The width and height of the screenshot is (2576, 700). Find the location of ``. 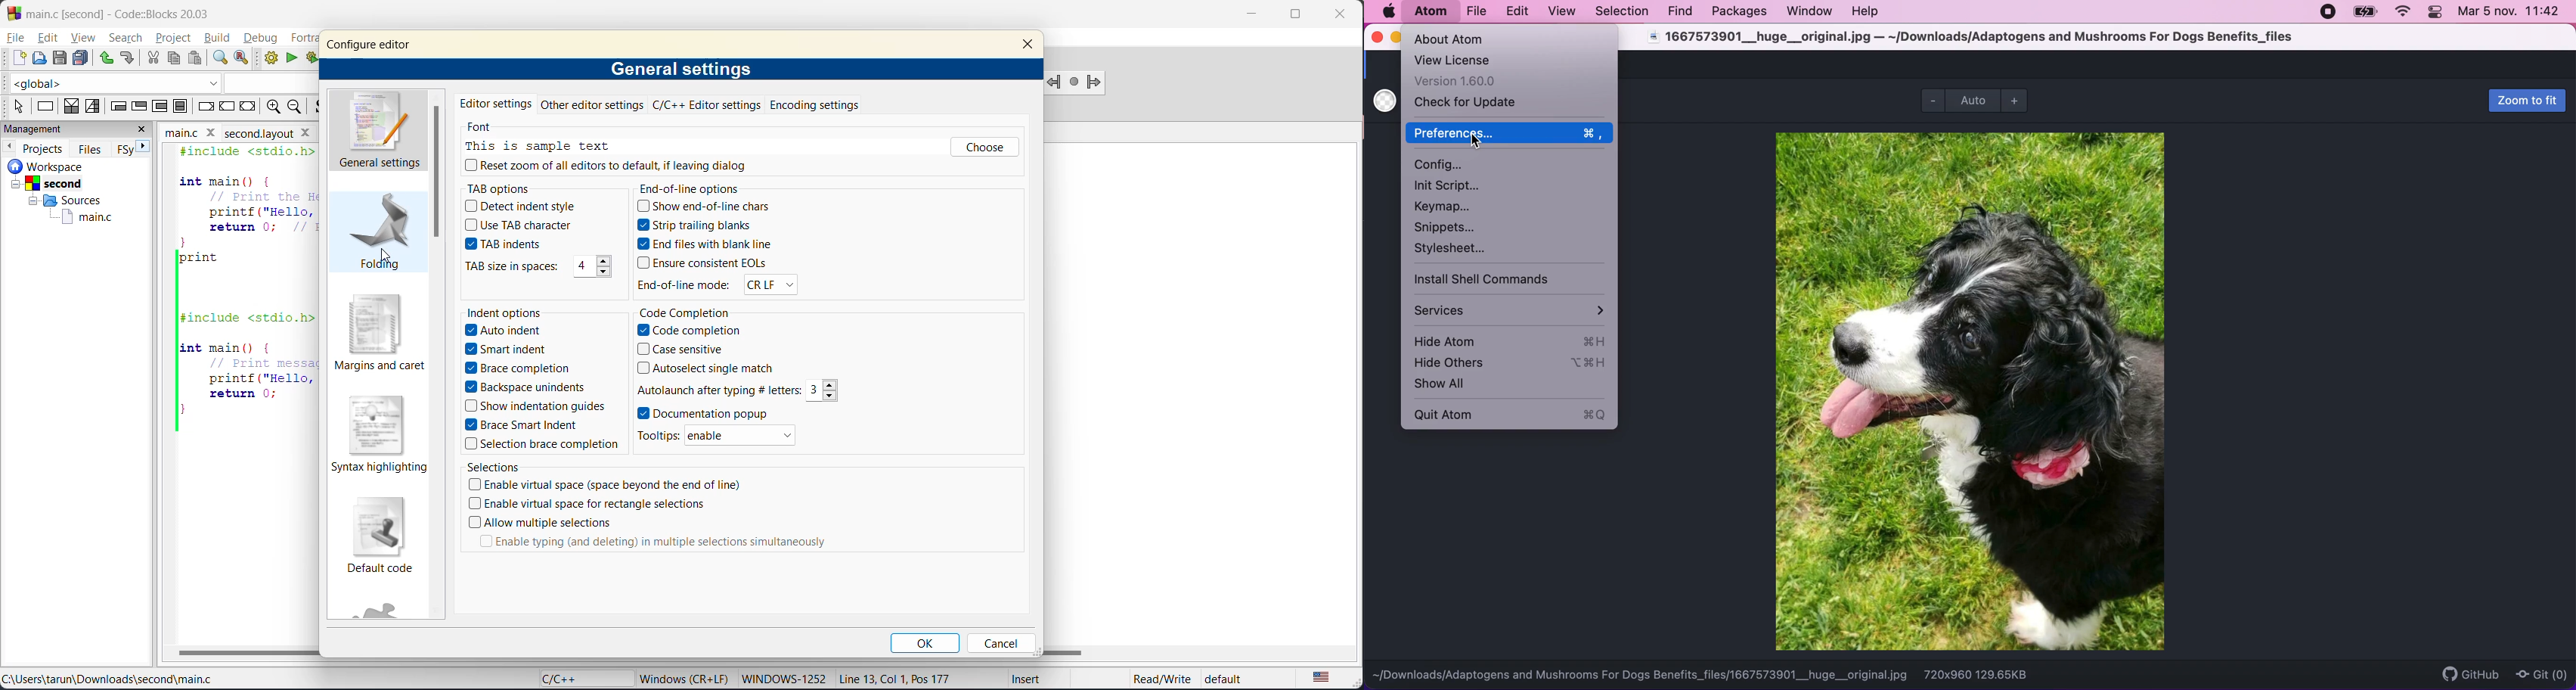

 is located at coordinates (508, 266).